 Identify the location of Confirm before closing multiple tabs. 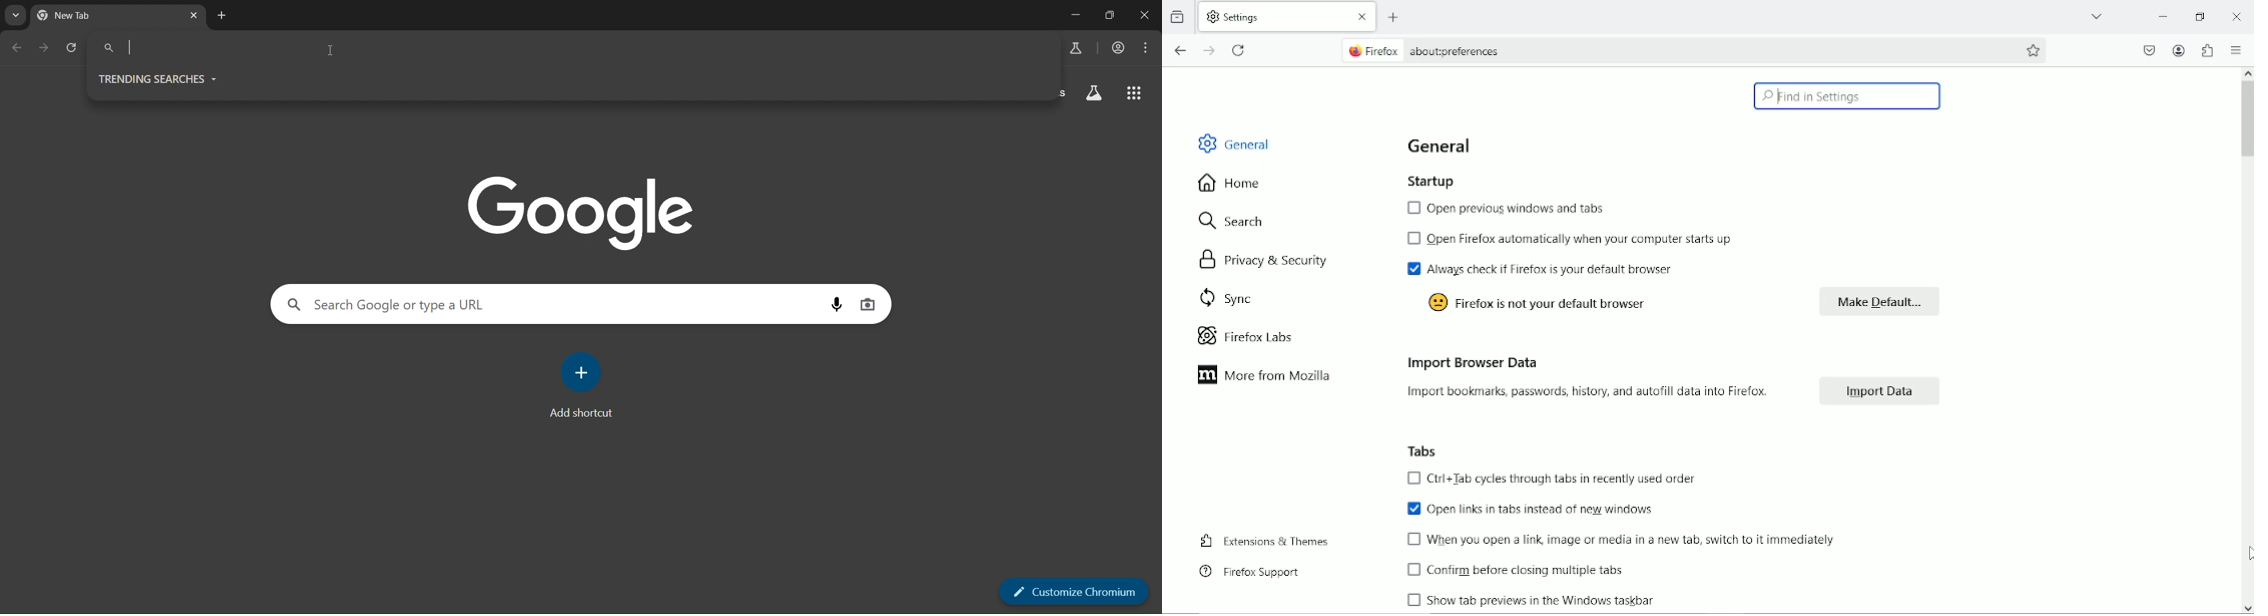
(1515, 572).